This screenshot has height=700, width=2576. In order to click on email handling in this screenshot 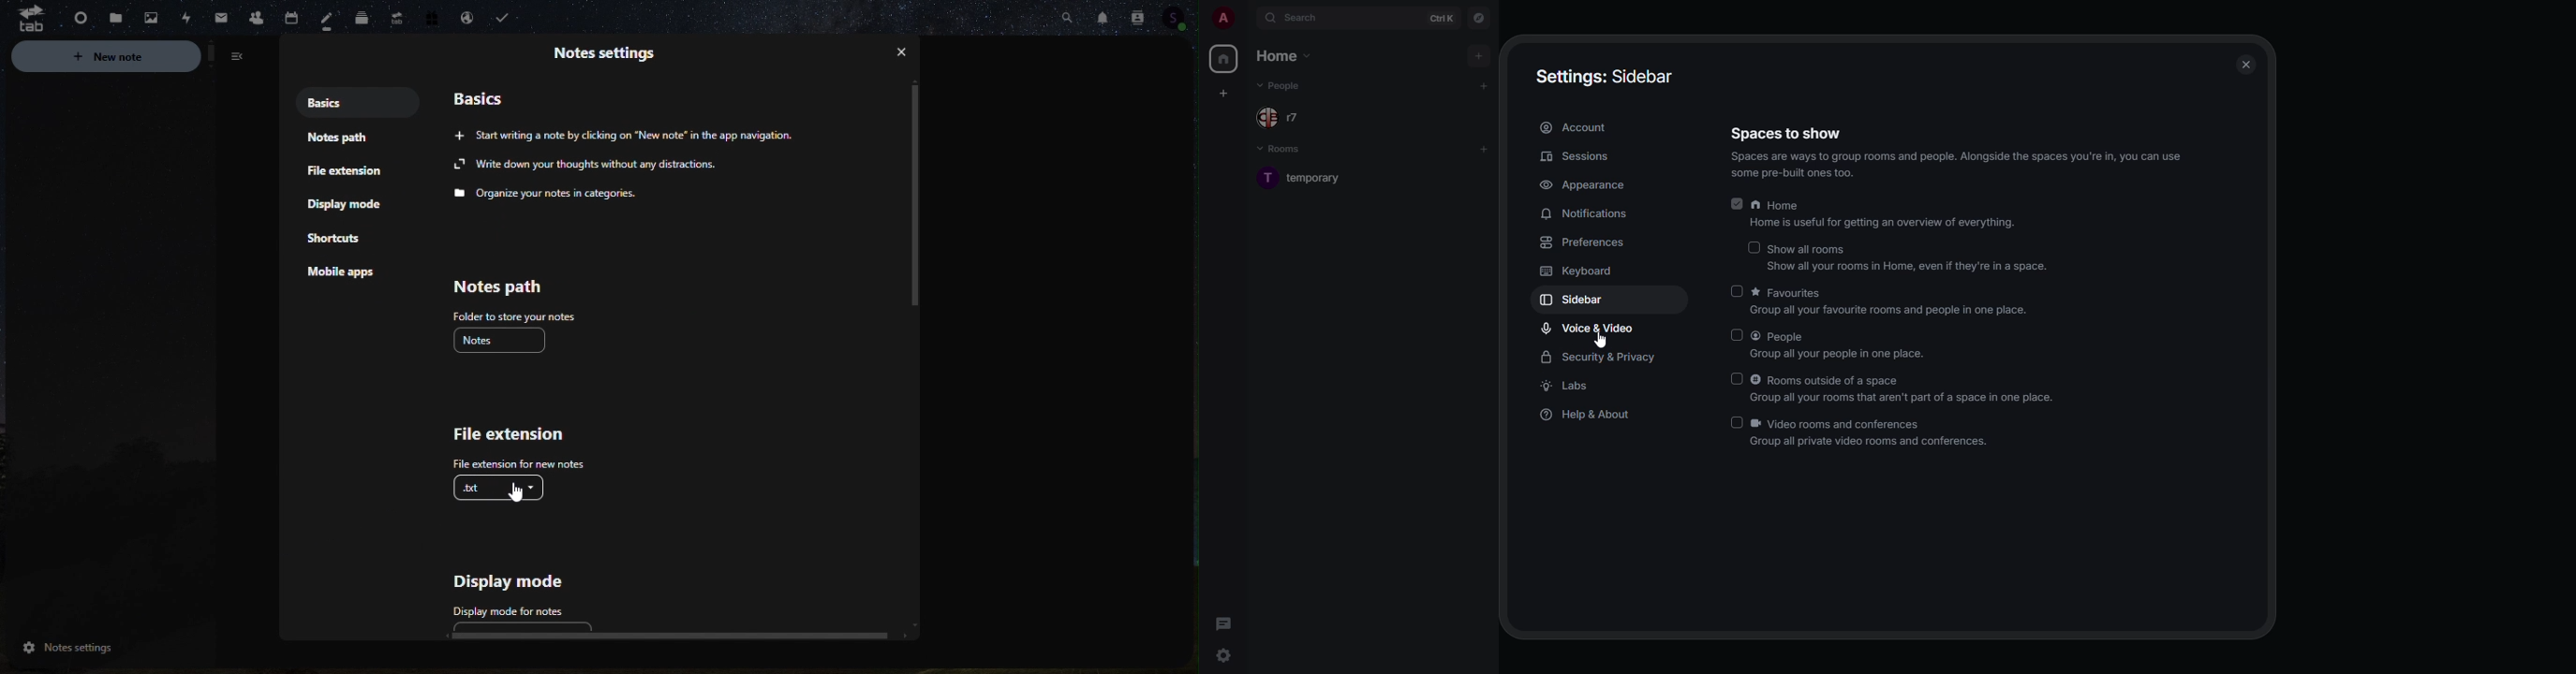, I will do `click(463, 16)`.